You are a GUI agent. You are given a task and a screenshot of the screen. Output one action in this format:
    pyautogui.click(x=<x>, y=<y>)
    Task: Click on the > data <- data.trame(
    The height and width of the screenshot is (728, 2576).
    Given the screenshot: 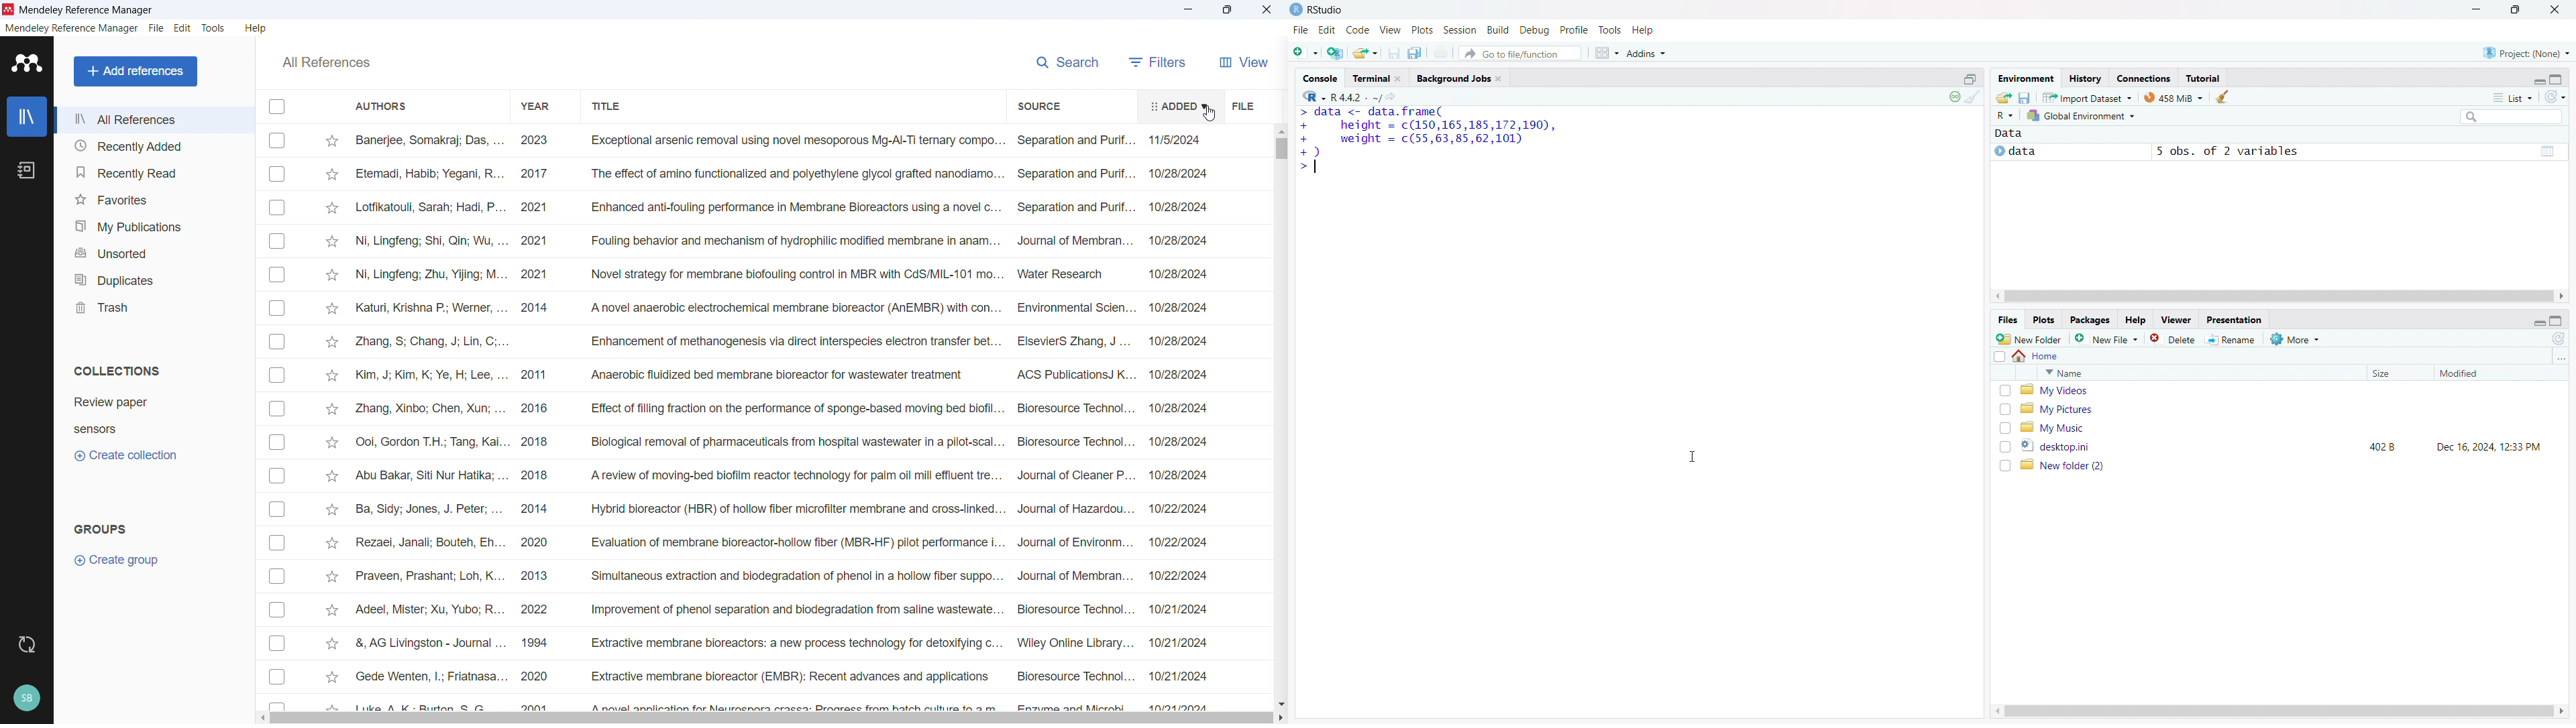 What is the action you would take?
    pyautogui.click(x=1371, y=113)
    